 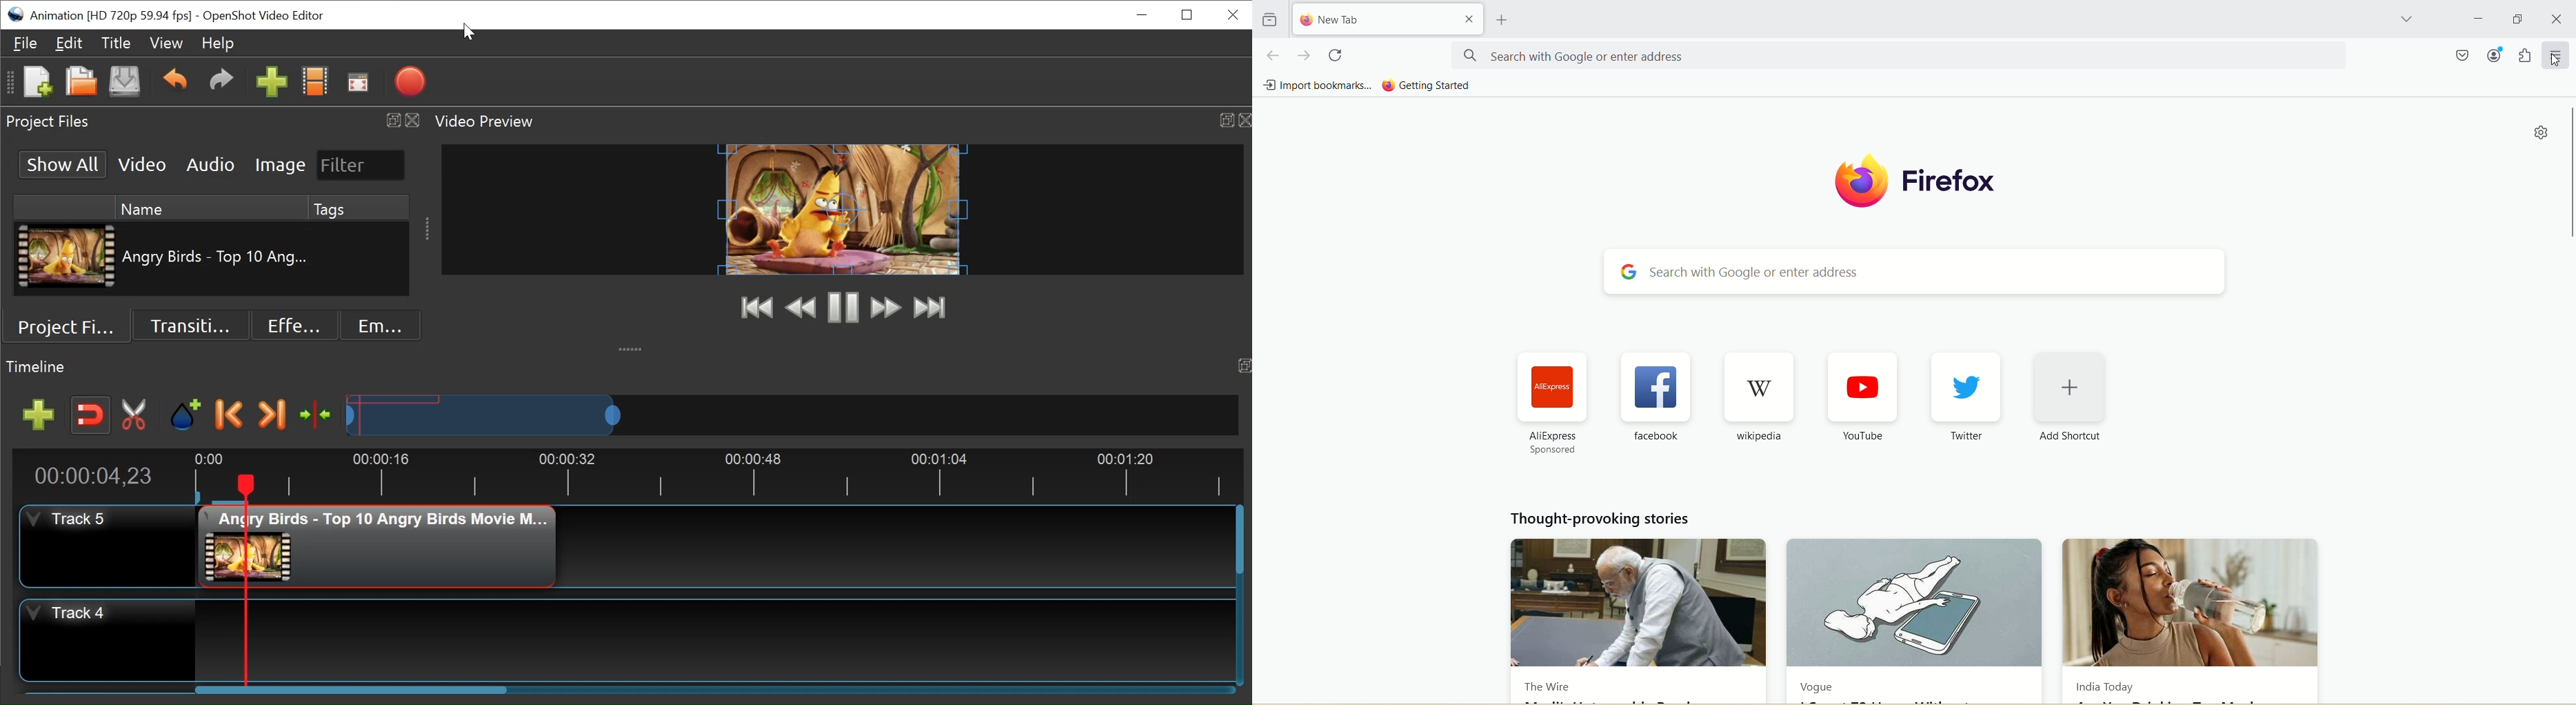 What do you see at coordinates (1547, 689) in the screenshot?
I see `The Wire` at bounding box center [1547, 689].